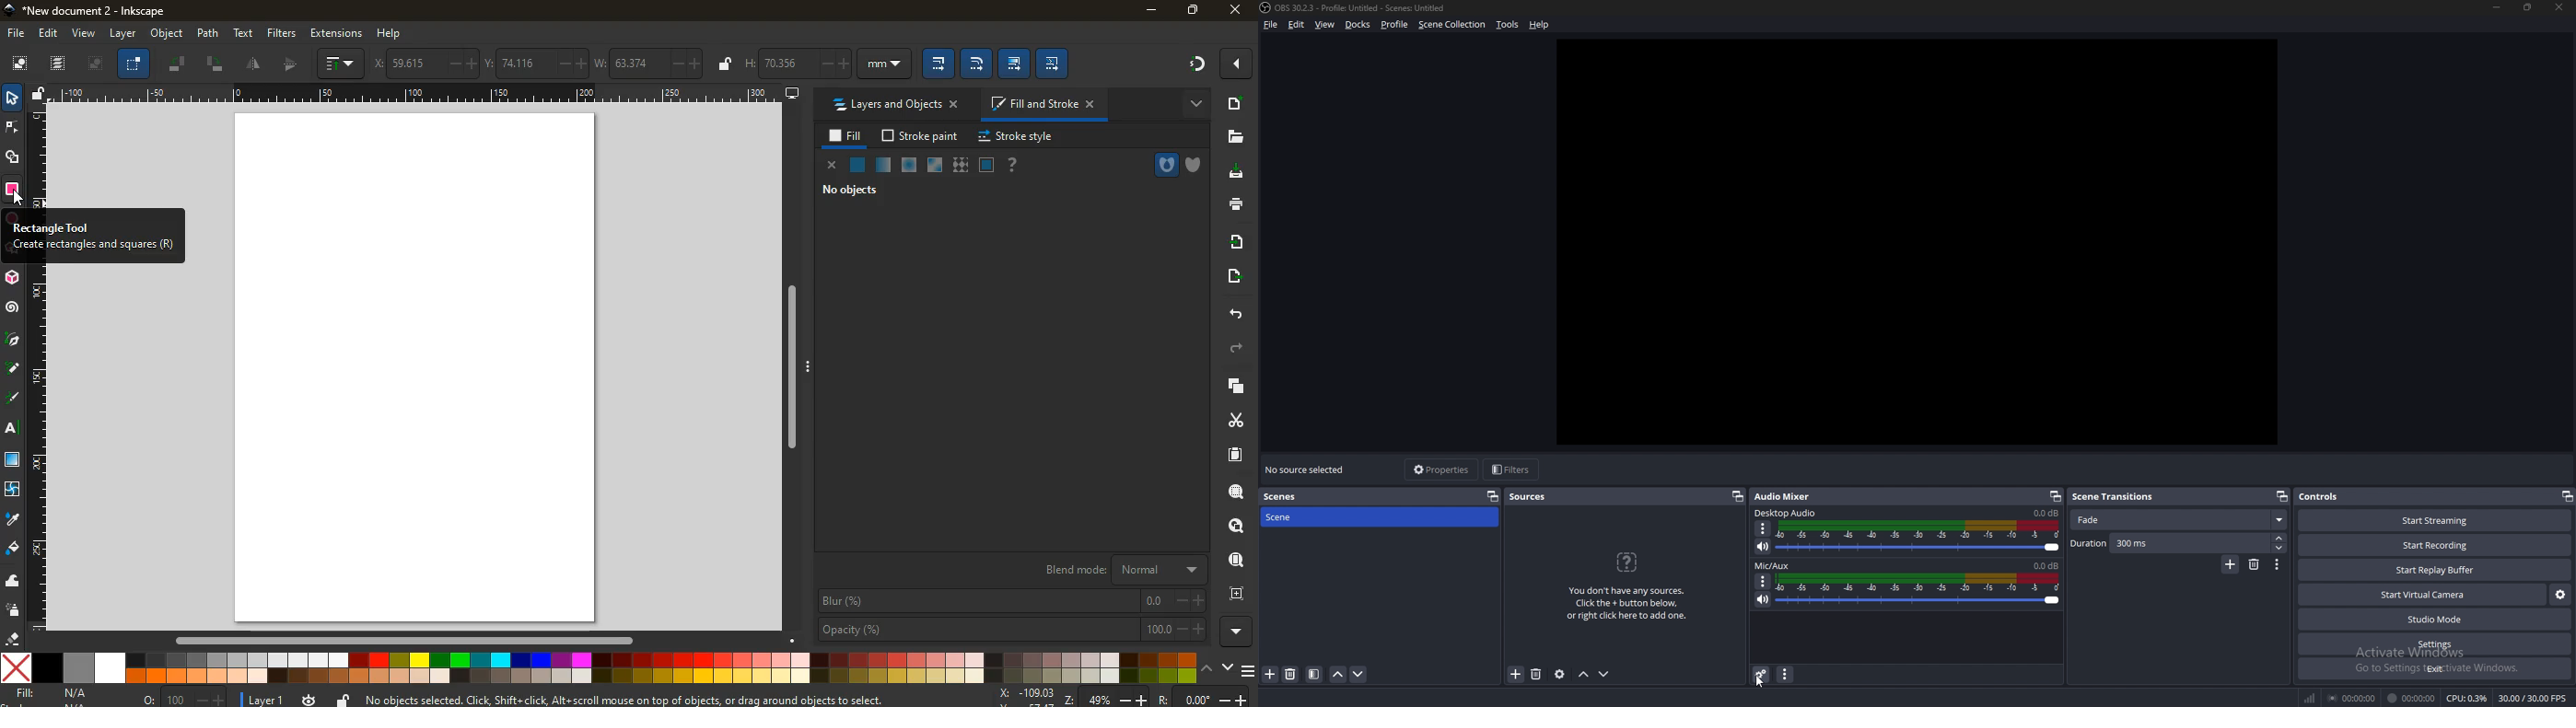  Describe the element at coordinates (1271, 24) in the screenshot. I see `file` at that location.